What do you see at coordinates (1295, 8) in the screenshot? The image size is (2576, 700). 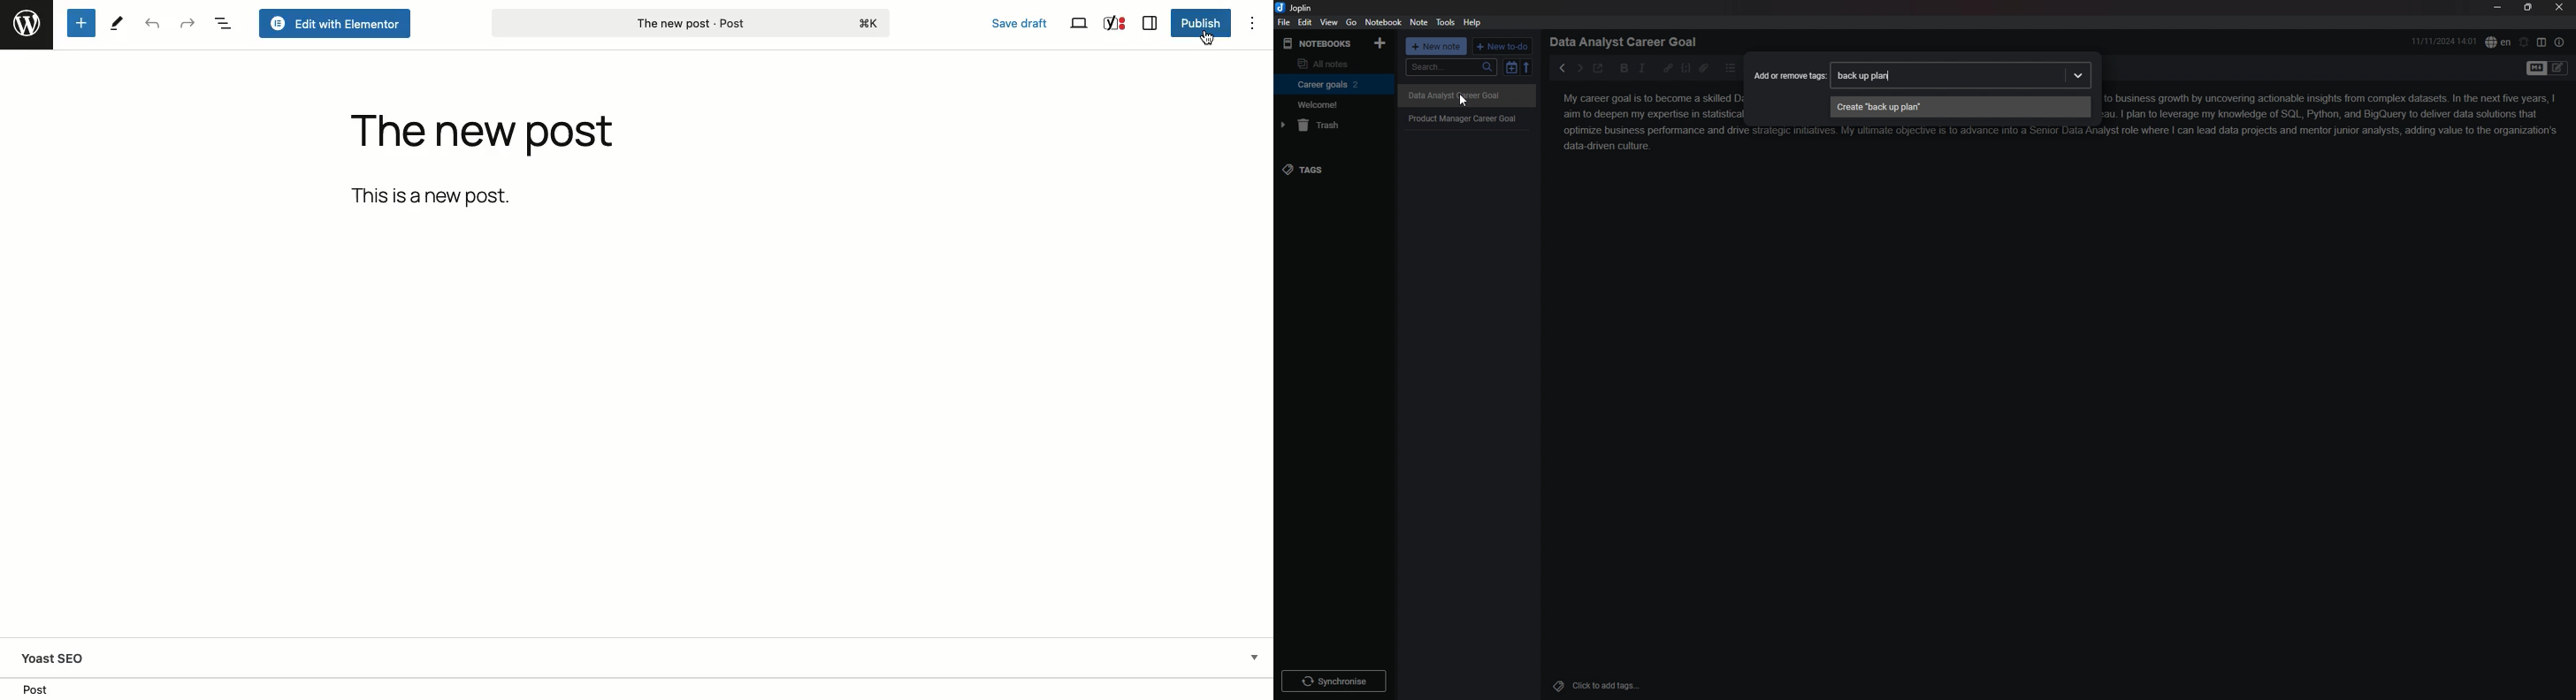 I see `joplin` at bounding box center [1295, 8].